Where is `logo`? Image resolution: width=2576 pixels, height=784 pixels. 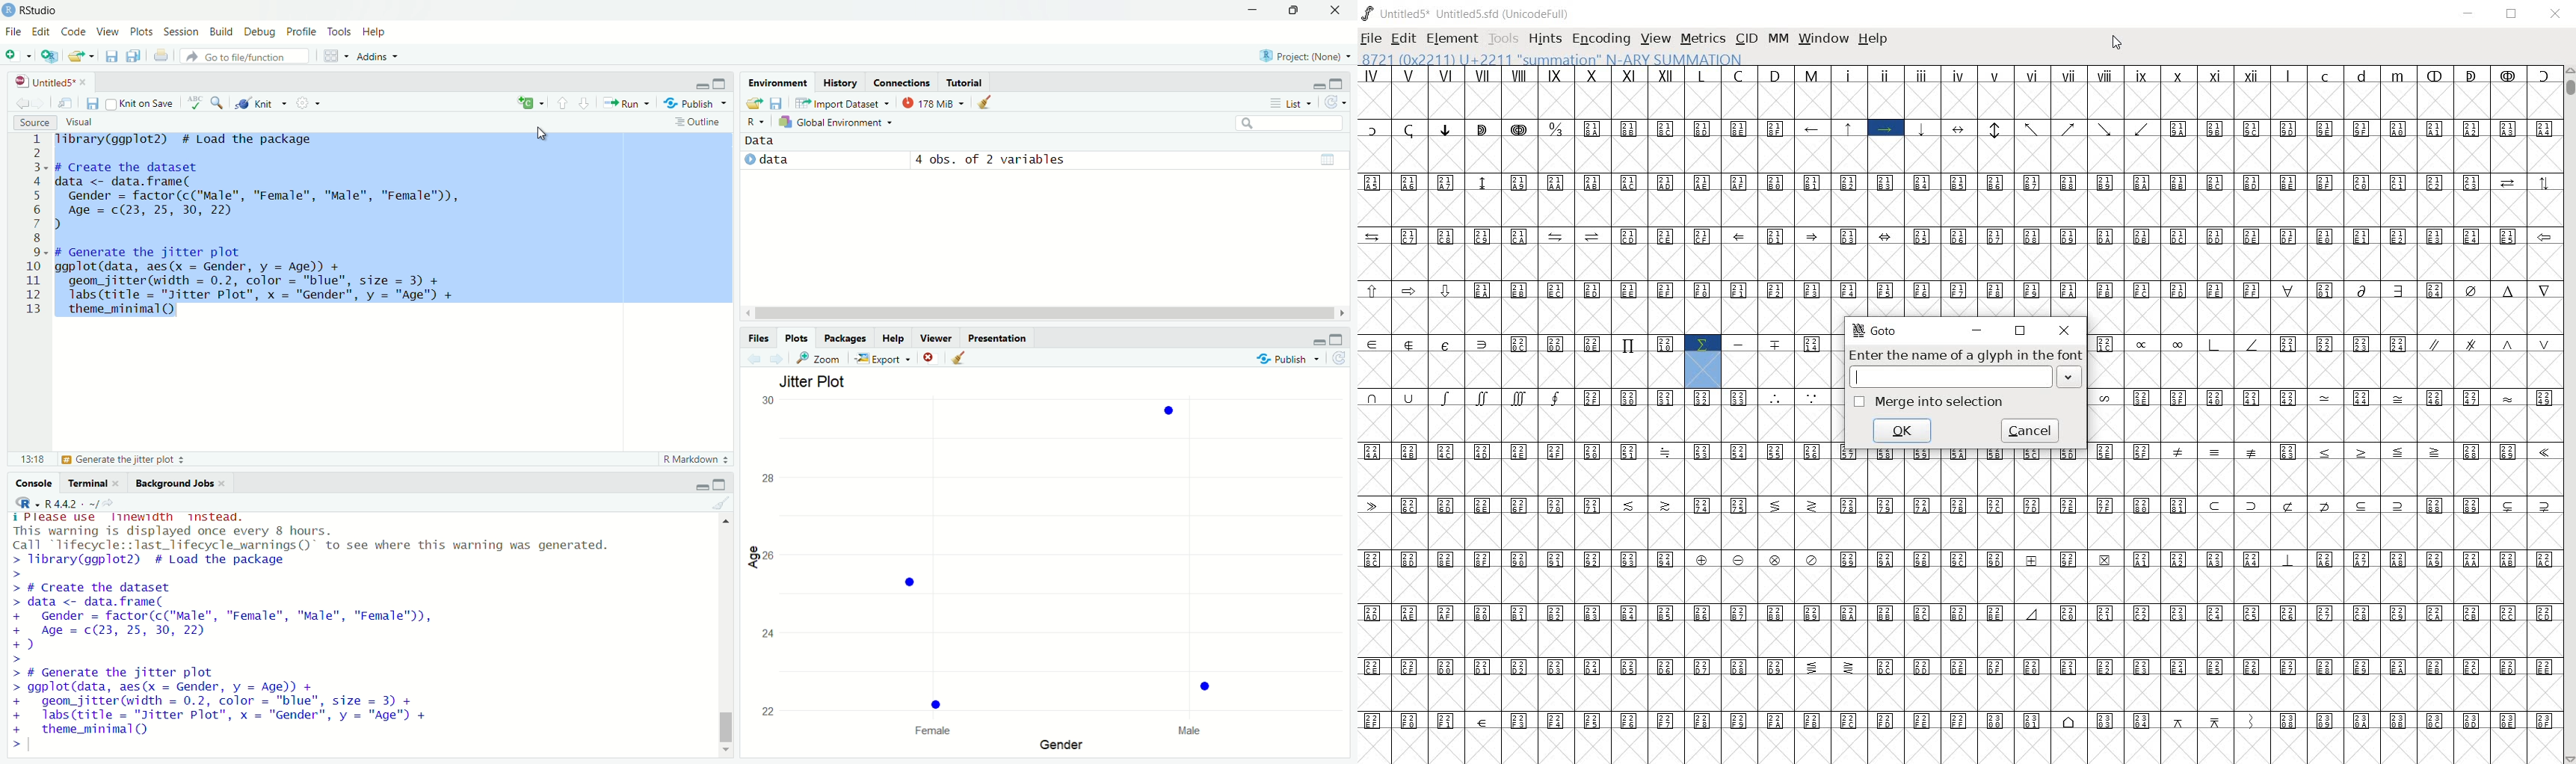
logo is located at coordinates (8, 11).